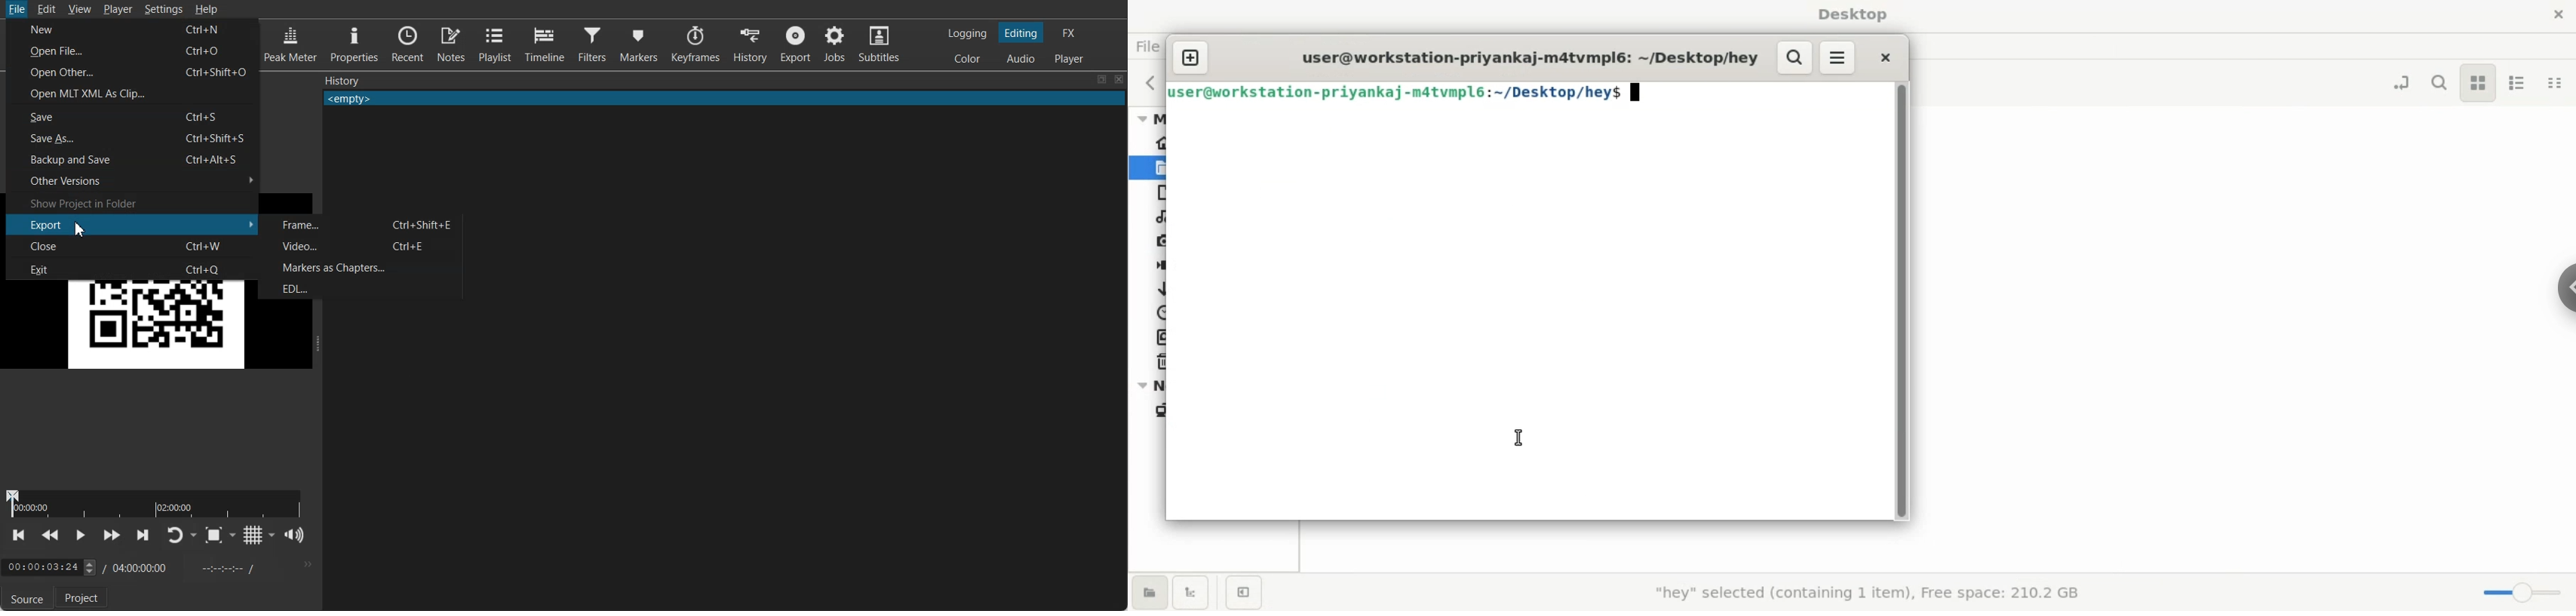 Image resolution: width=2576 pixels, height=616 pixels. Describe the element at coordinates (78, 139) in the screenshot. I see `Save As` at that location.